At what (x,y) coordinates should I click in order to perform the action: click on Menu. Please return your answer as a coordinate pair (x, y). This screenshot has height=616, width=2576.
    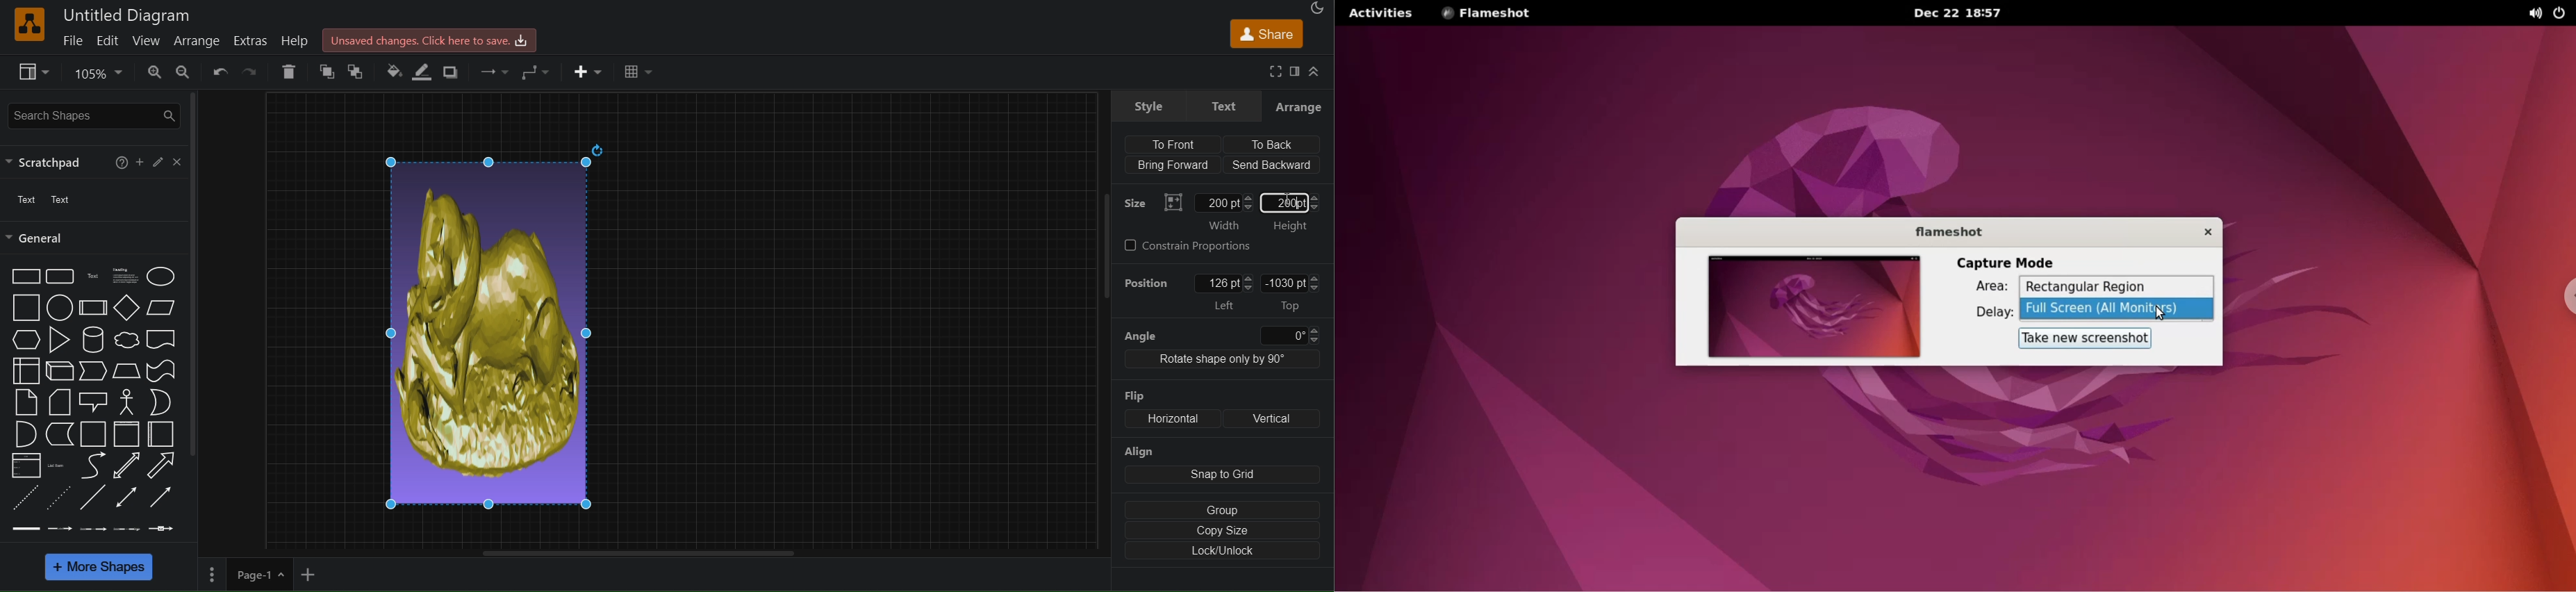
    Looking at the image, I should click on (210, 577).